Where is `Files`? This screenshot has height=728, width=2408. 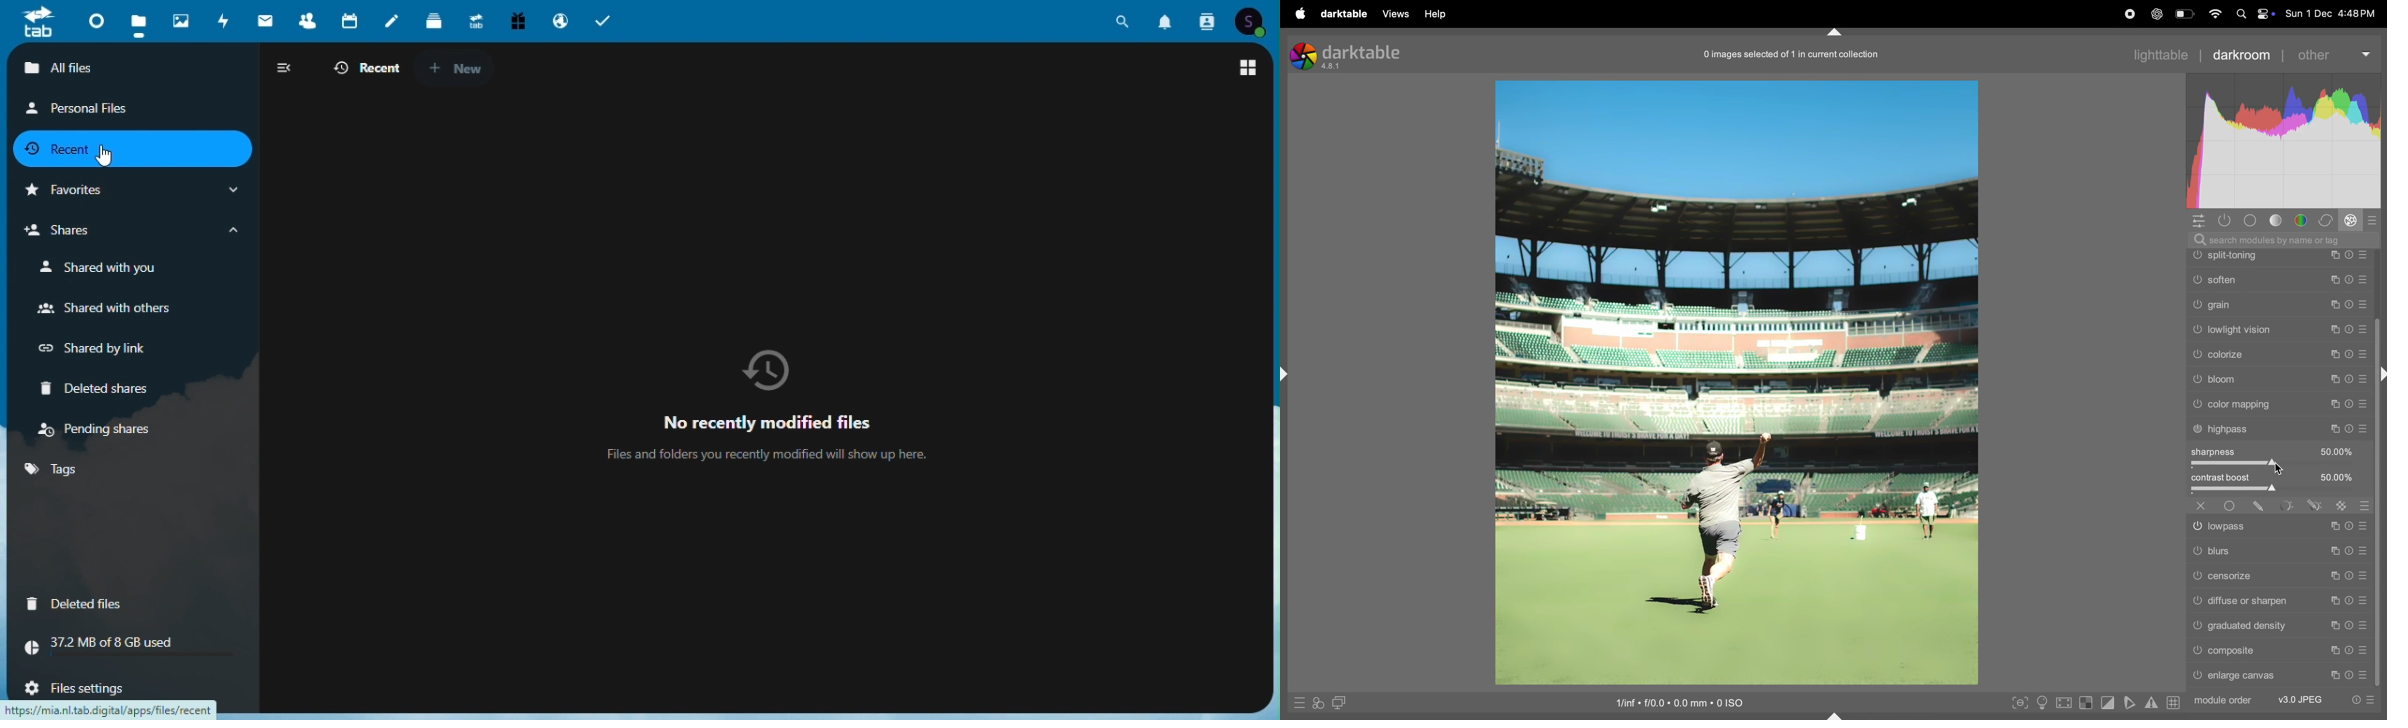 Files is located at coordinates (141, 19).